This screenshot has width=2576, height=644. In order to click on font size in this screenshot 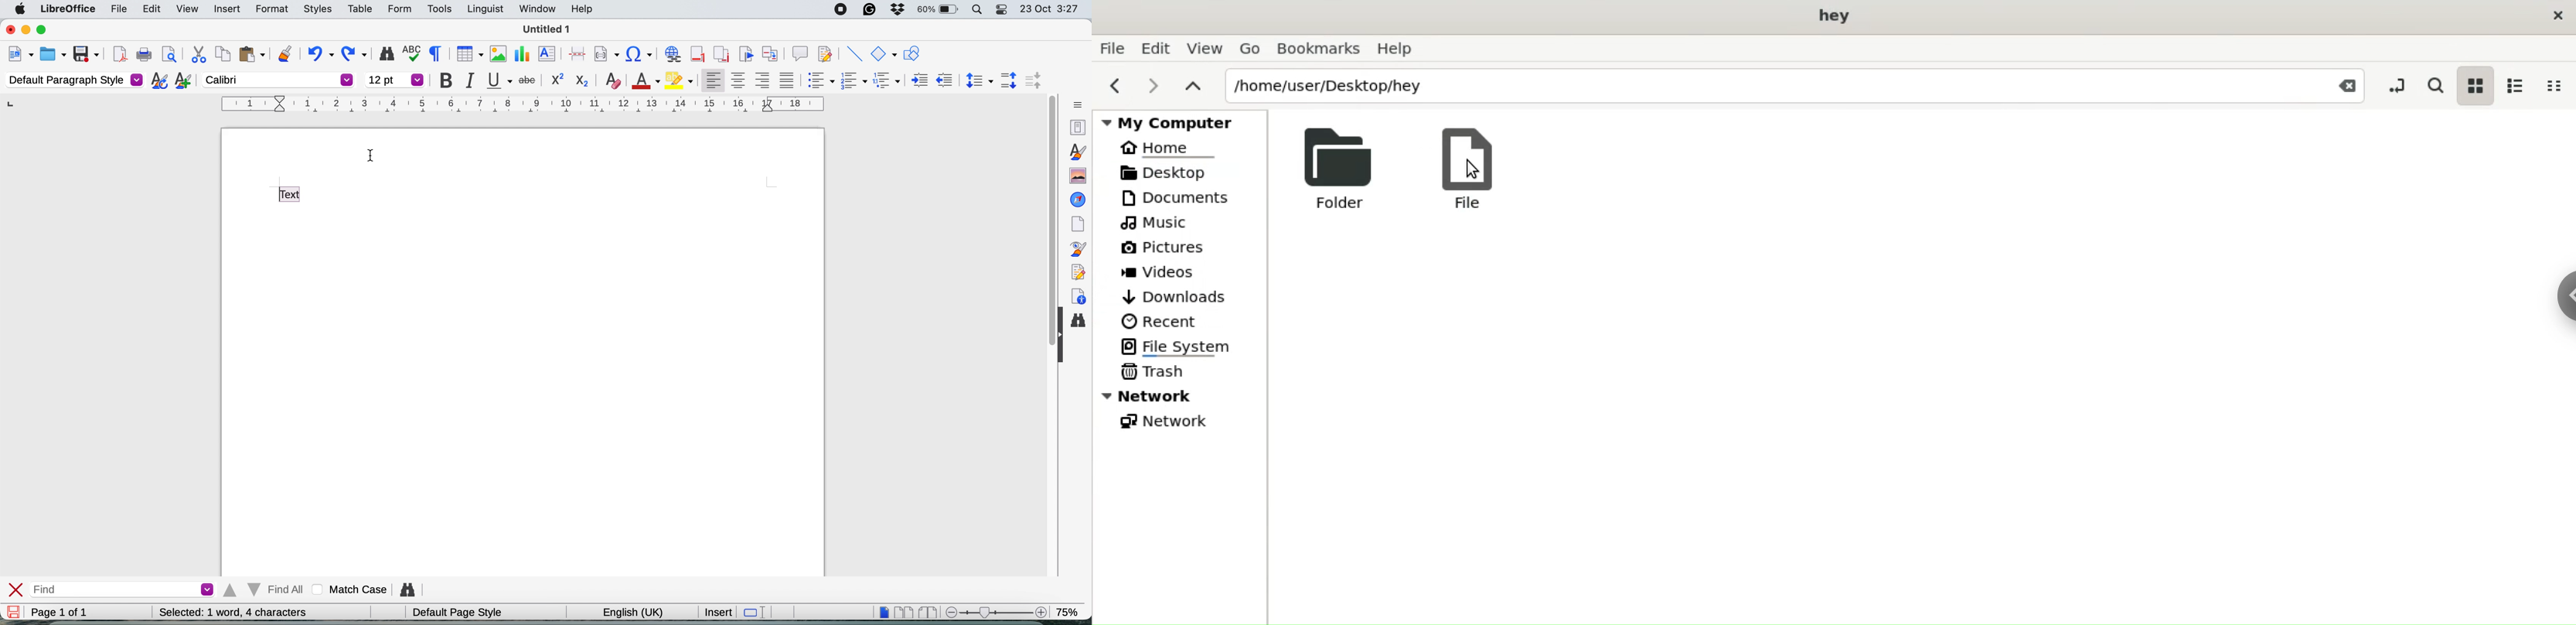, I will do `click(394, 79)`.